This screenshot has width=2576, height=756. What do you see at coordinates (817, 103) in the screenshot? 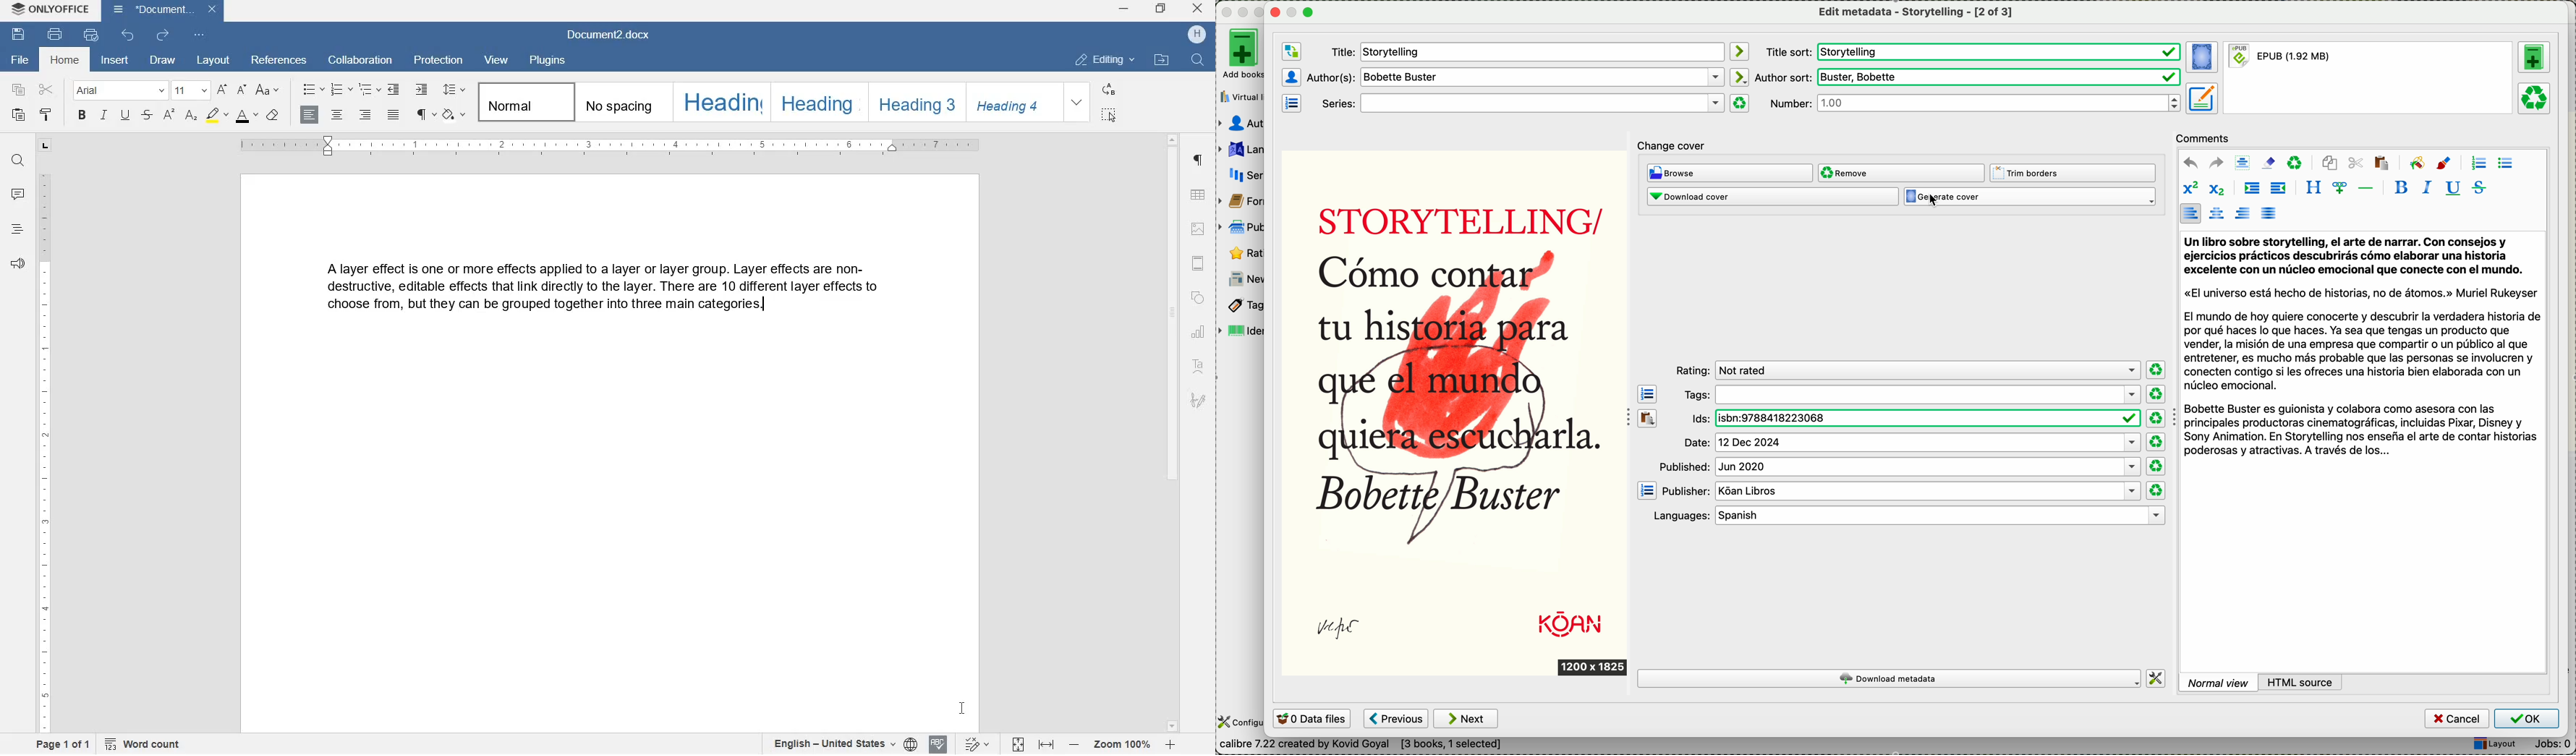
I see `HEADING 2` at bounding box center [817, 103].